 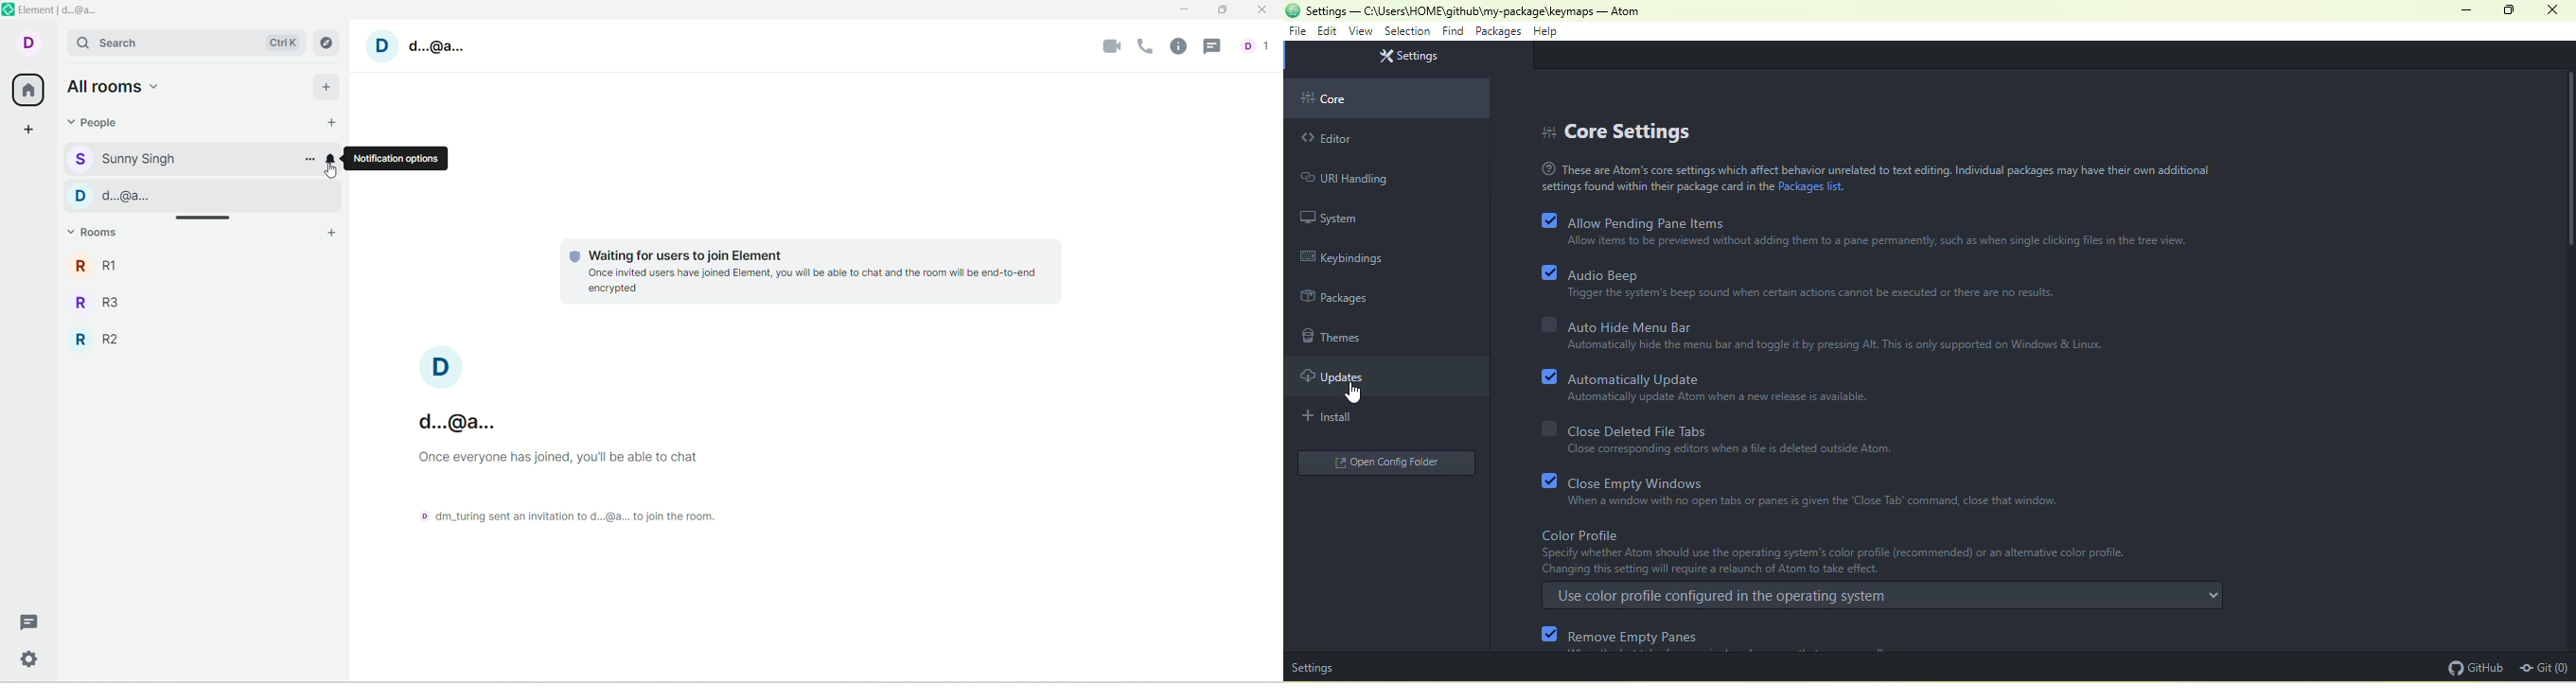 What do you see at coordinates (204, 218) in the screenshot?
I see `drag` at bounding box center [204, 218].